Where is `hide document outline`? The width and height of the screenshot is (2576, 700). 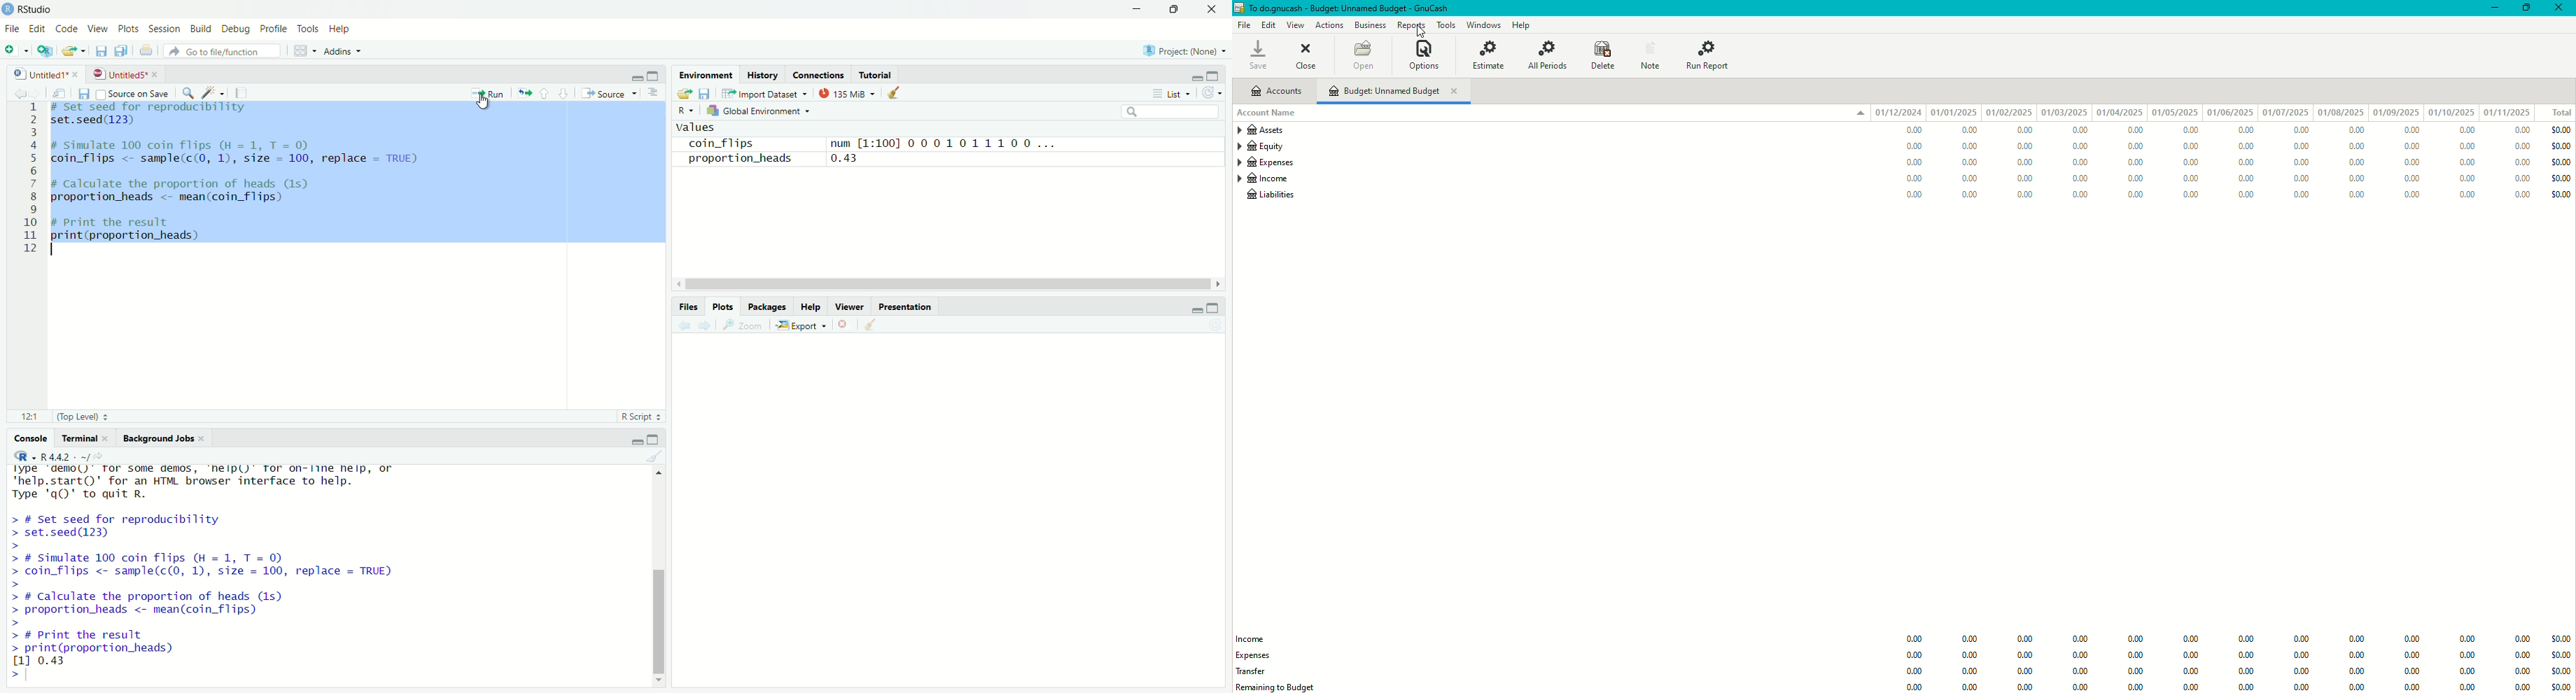 hide document outline is located at coordinates (656, 93).